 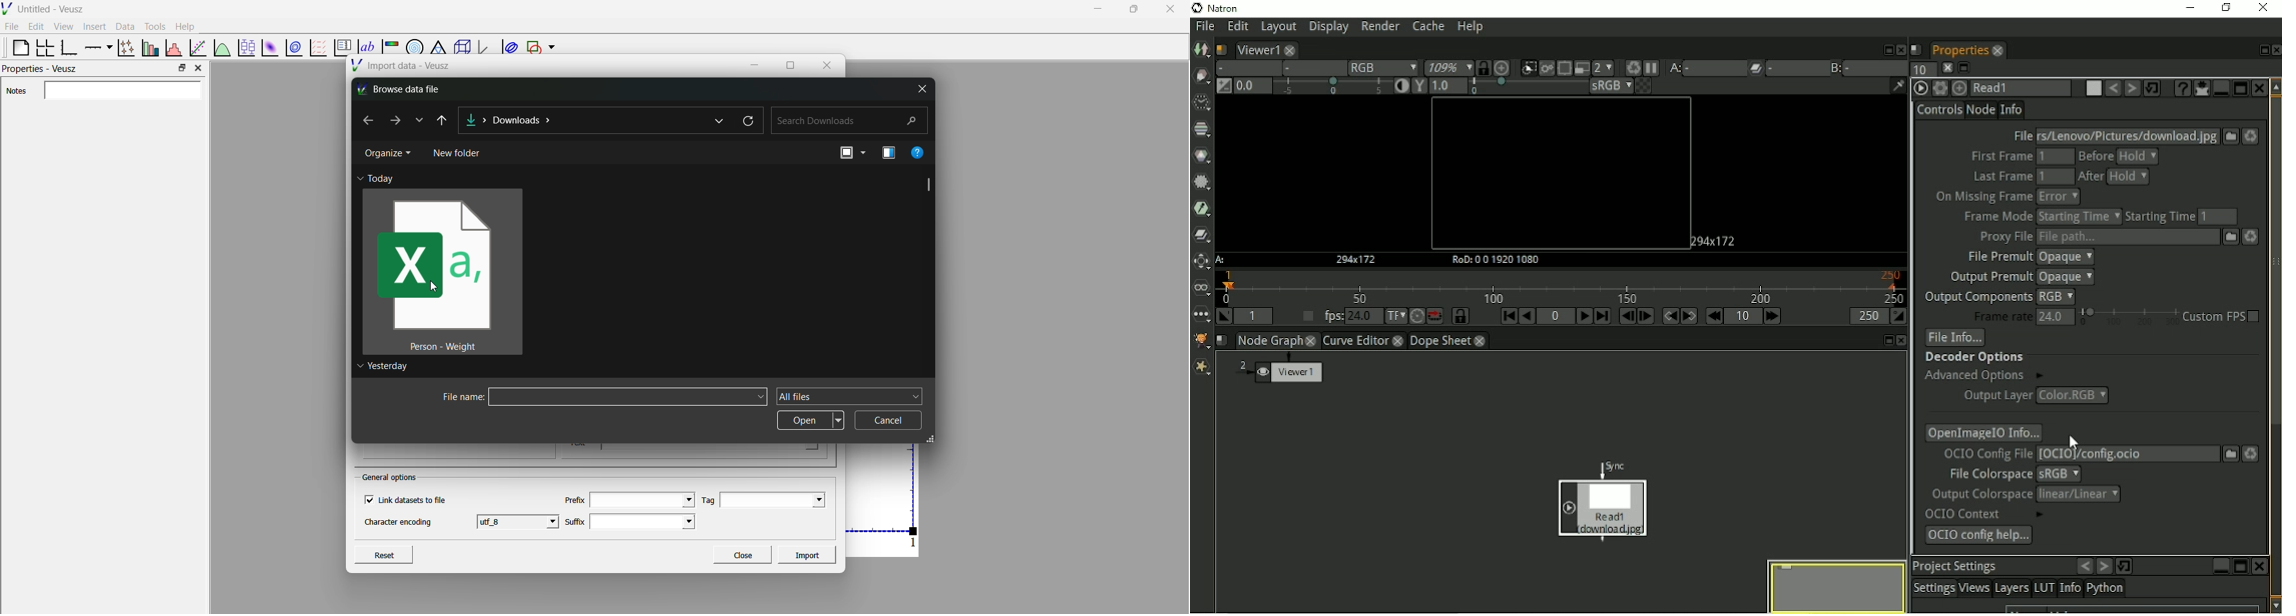 I want to click on refresh, so click(x=748, y=120).